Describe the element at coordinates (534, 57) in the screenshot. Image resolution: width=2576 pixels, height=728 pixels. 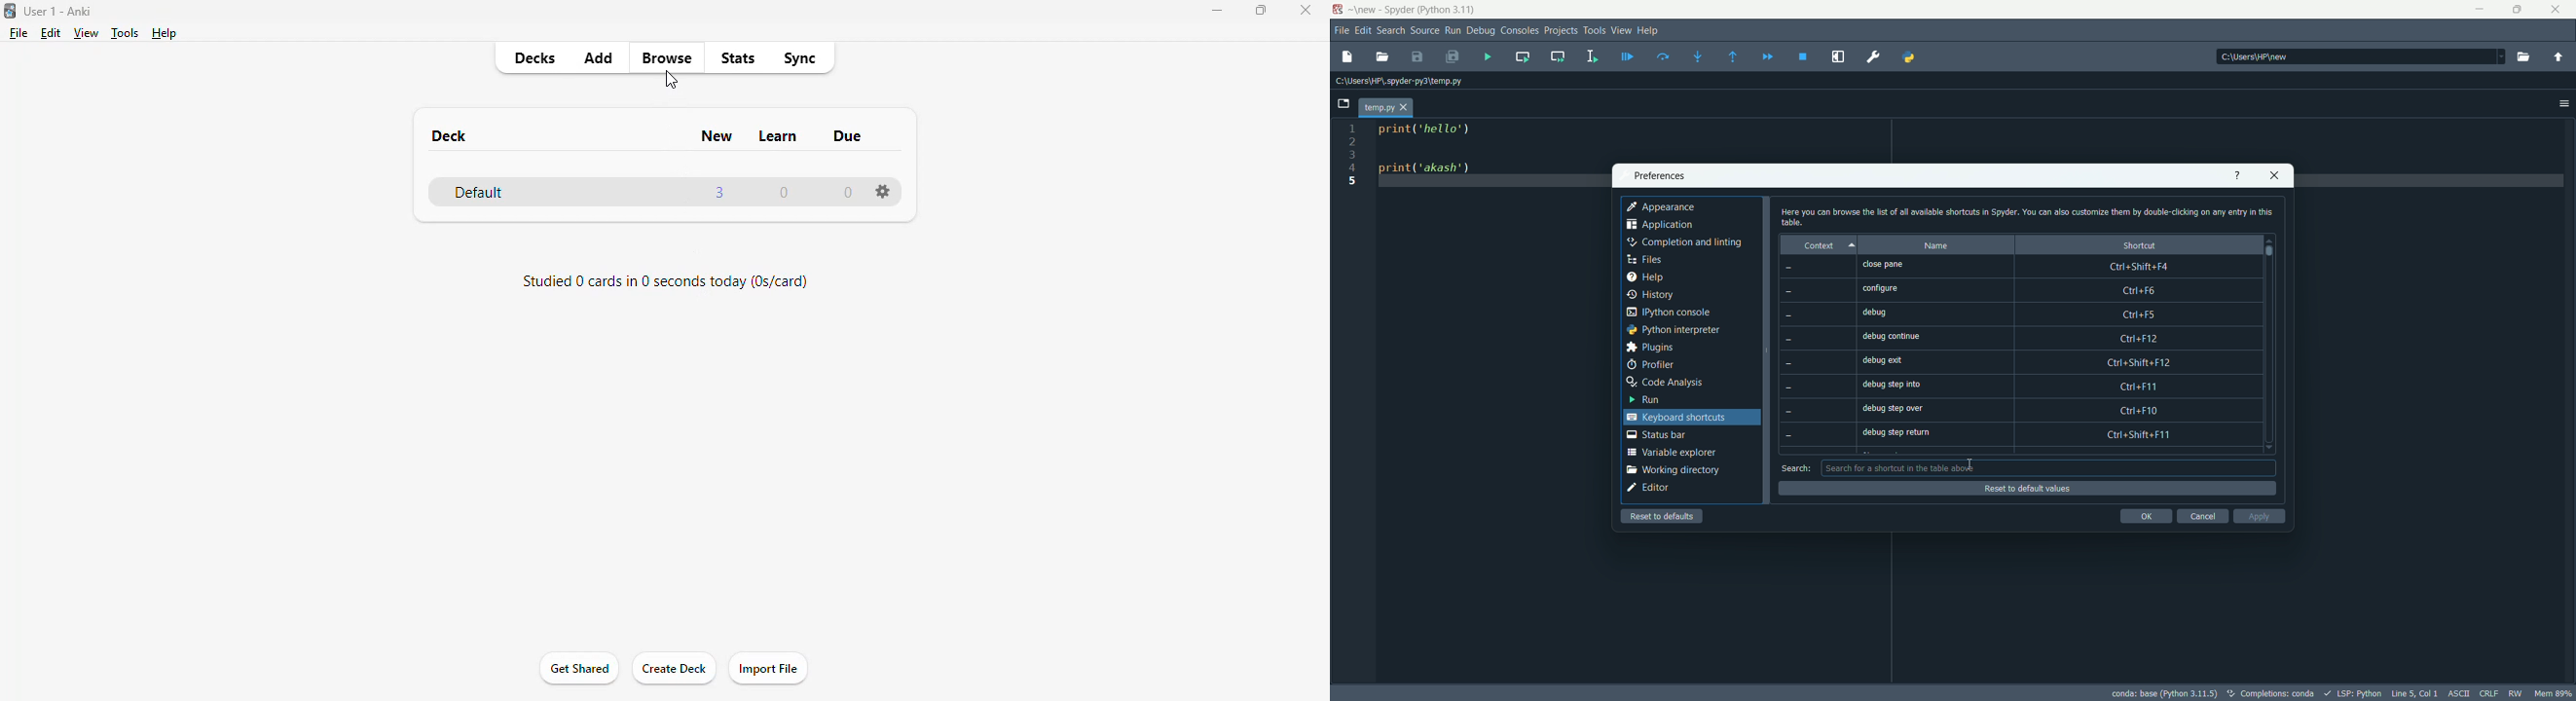
I see `decks` at that location.